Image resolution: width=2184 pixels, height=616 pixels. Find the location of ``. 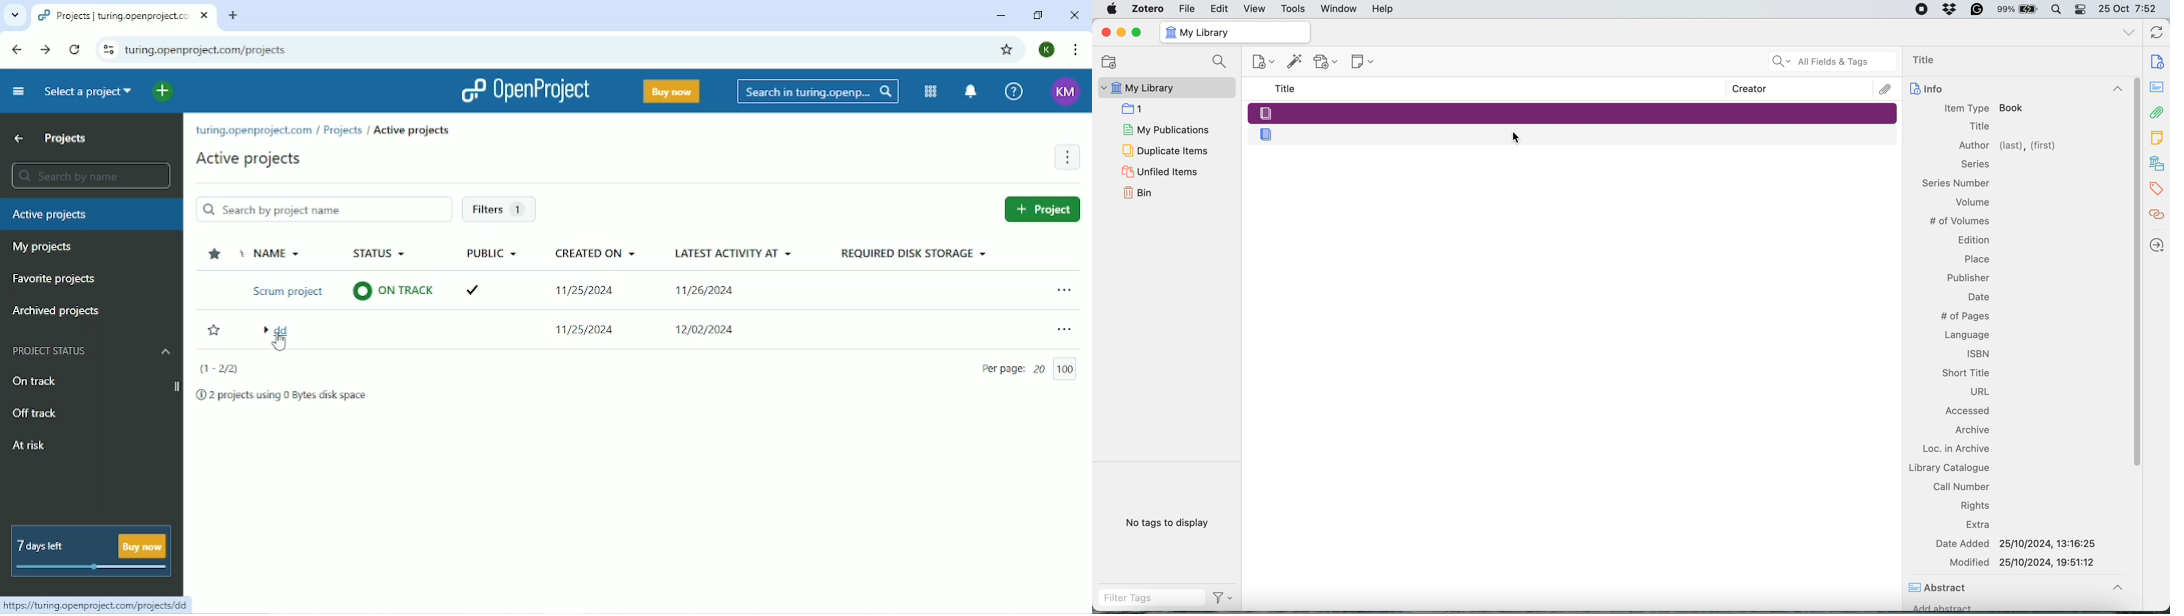

 is located at coordinates (1956, 182).